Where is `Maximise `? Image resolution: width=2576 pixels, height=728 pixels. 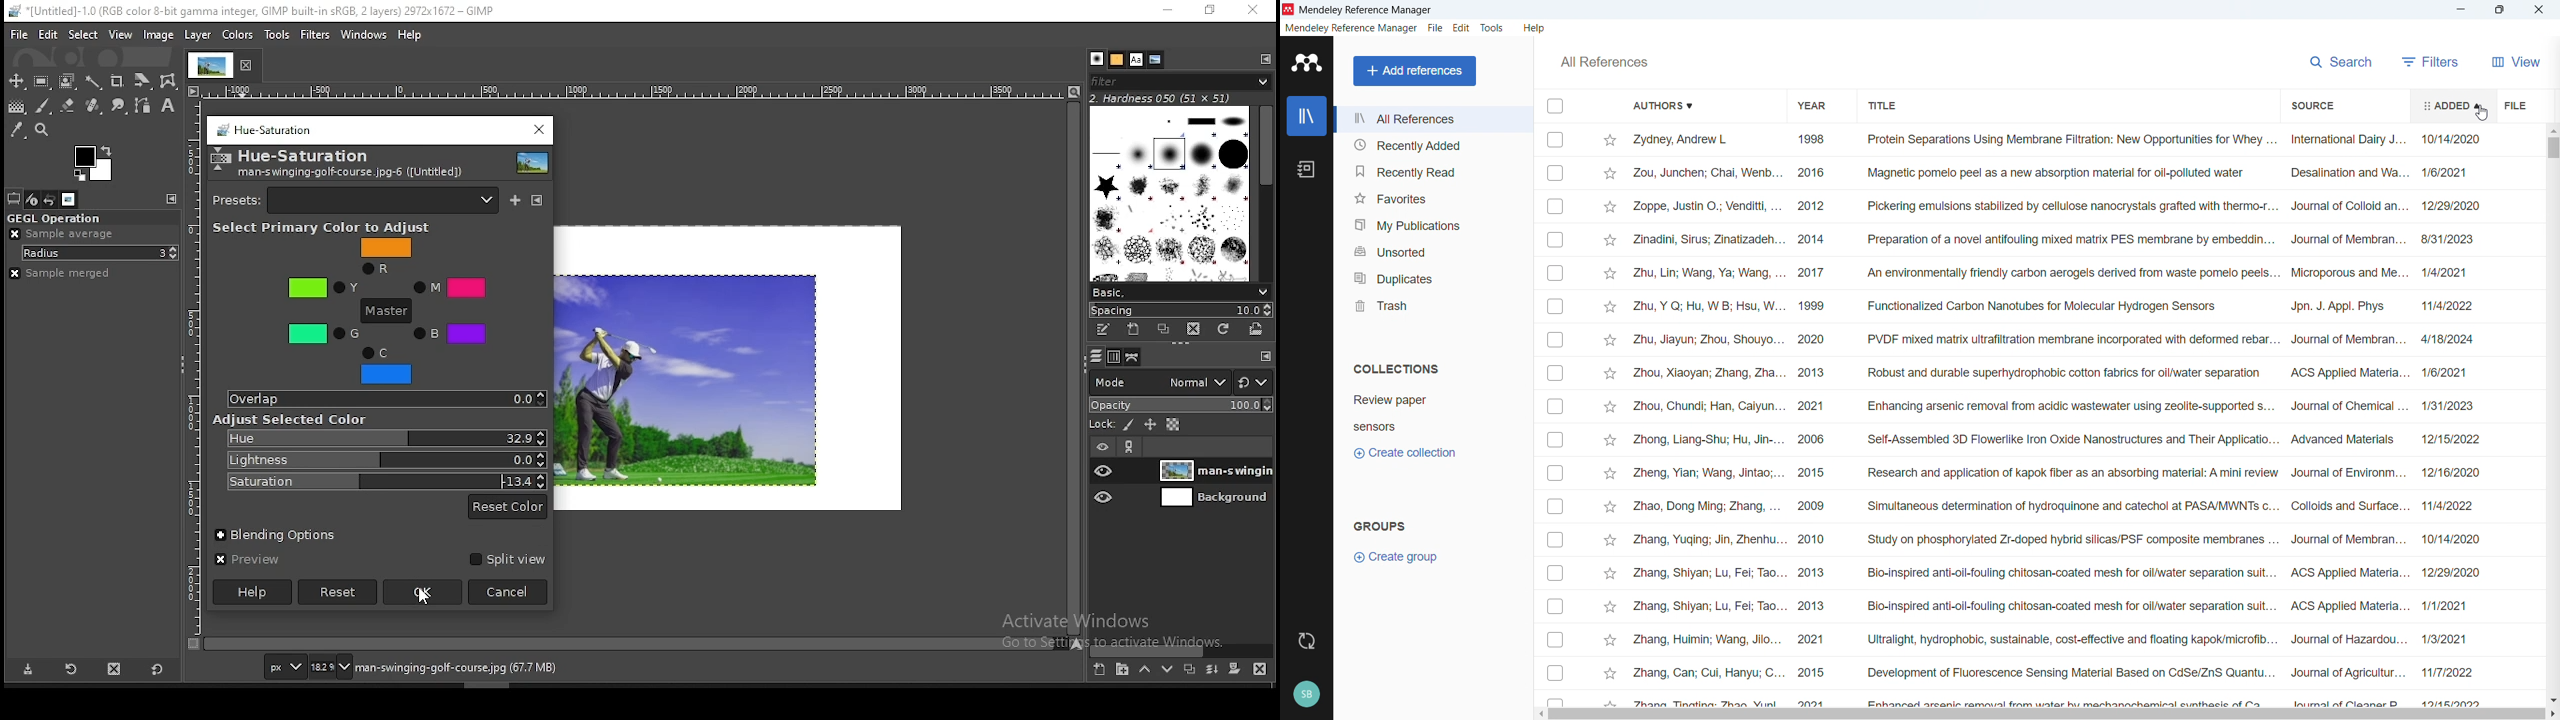
Maximise  is located at coordinates (2500, 10).